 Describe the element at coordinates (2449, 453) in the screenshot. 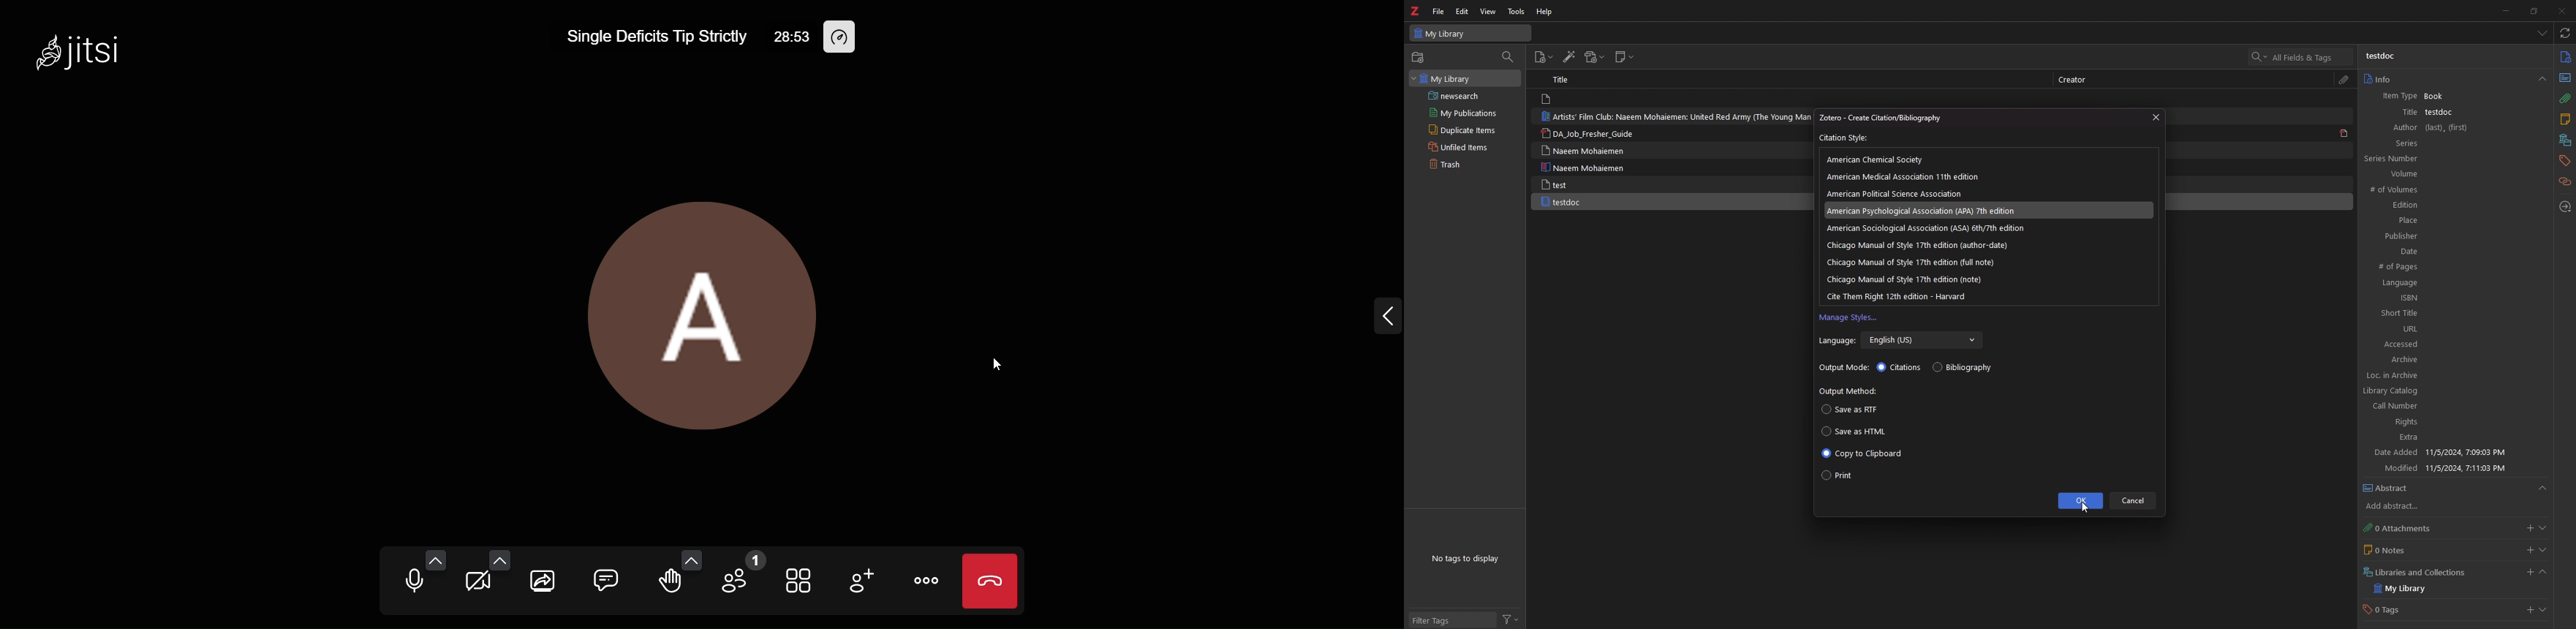

I see `Date Added 11/5/2024, 7:09:03 PM` at that location.